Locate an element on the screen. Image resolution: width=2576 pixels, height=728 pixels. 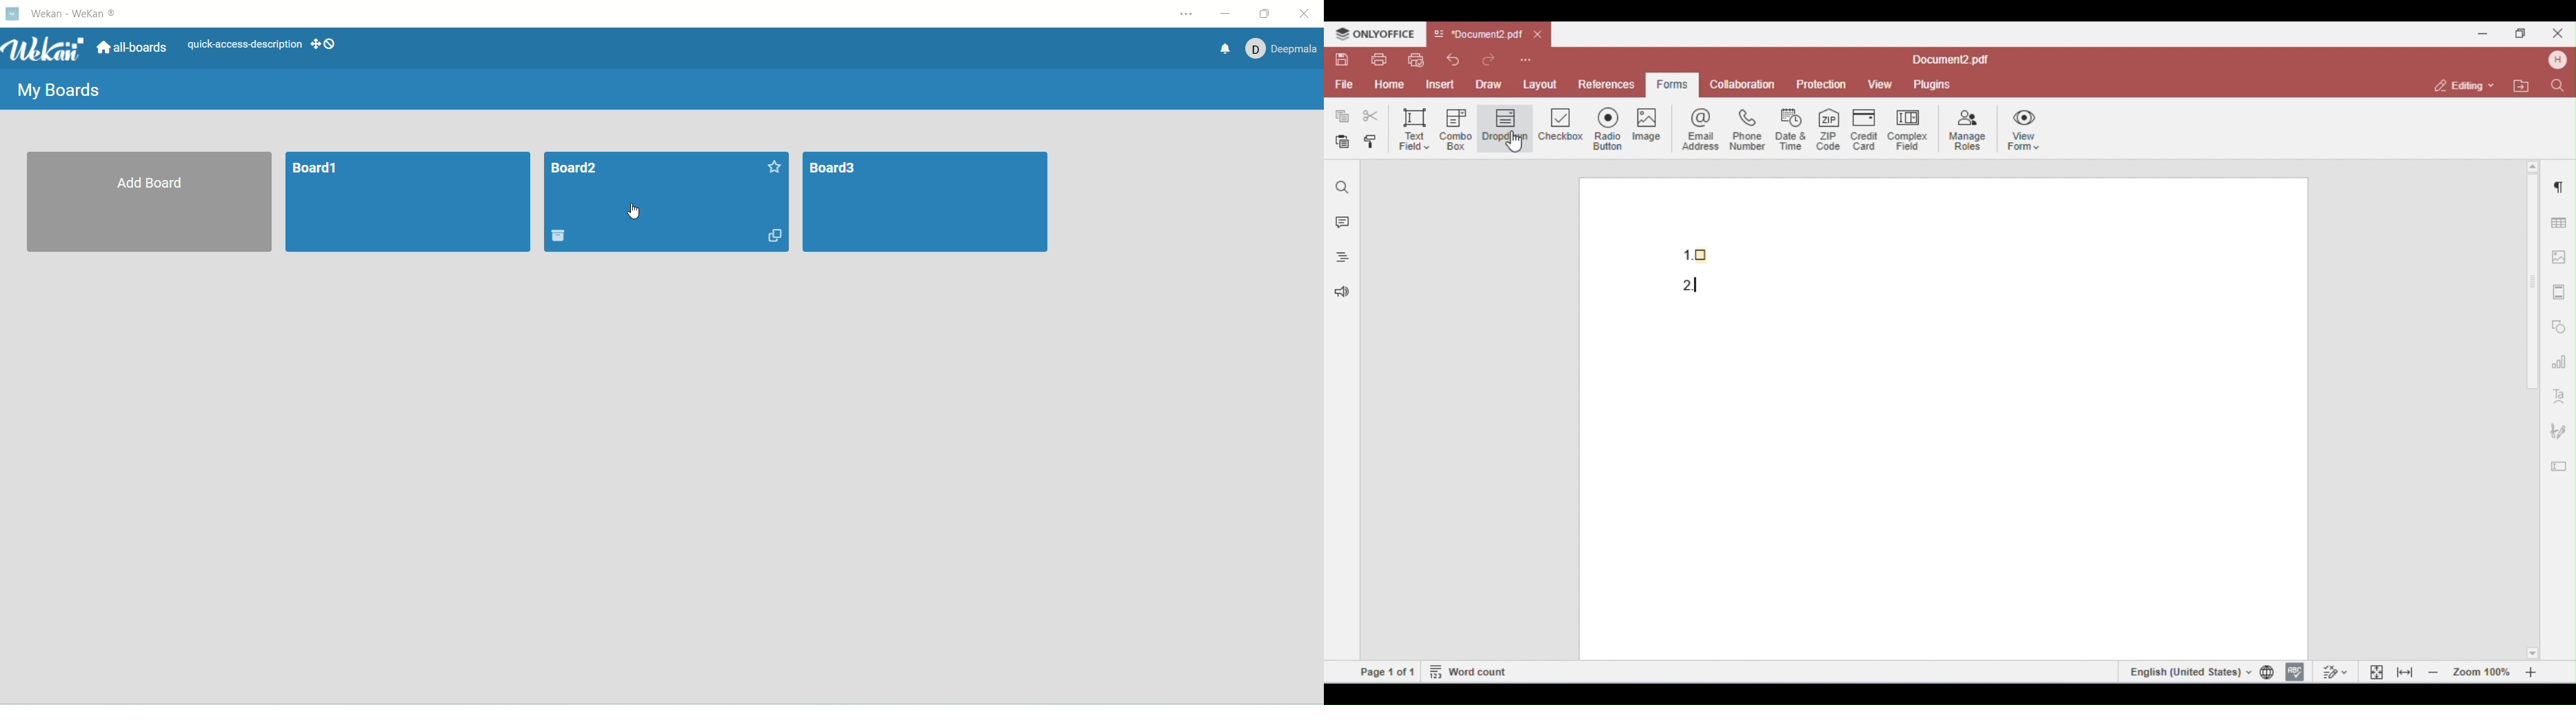
SHOW-DESKTOP-DRAG-HANDLES is located at coordinates (323, 44).